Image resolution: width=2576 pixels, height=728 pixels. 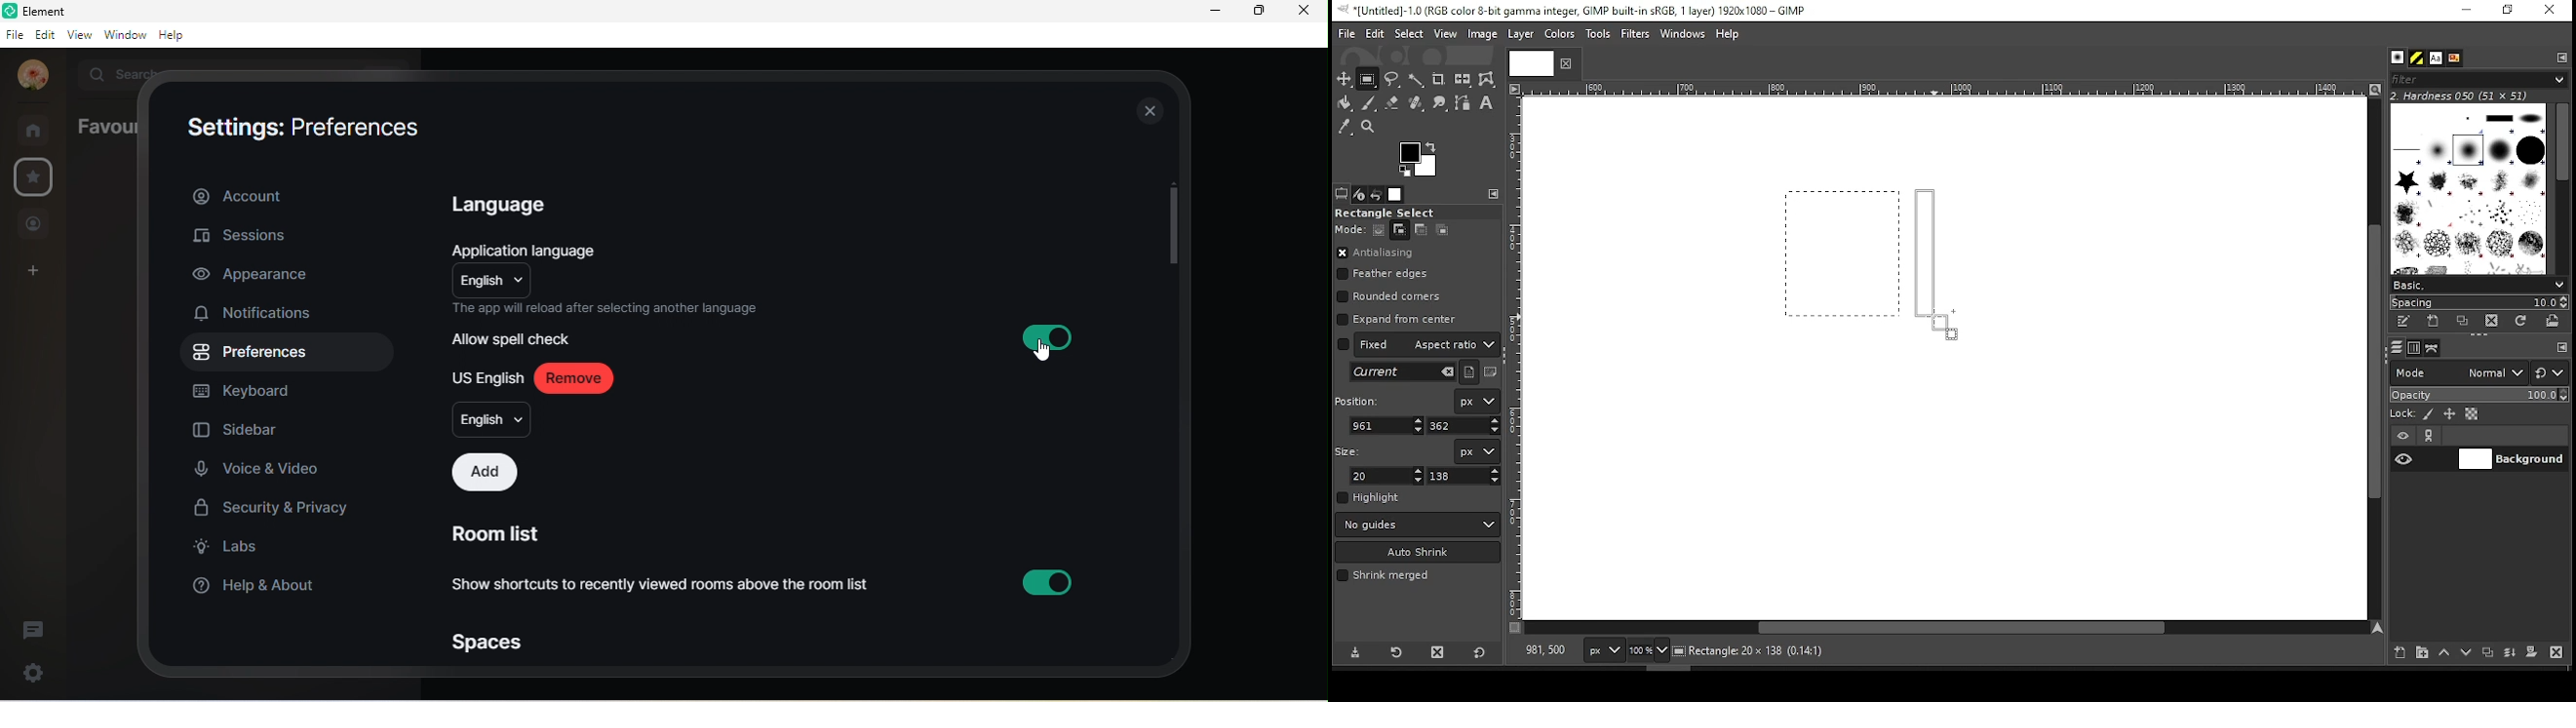 I want to click on labs, so click(x=228, y=546).